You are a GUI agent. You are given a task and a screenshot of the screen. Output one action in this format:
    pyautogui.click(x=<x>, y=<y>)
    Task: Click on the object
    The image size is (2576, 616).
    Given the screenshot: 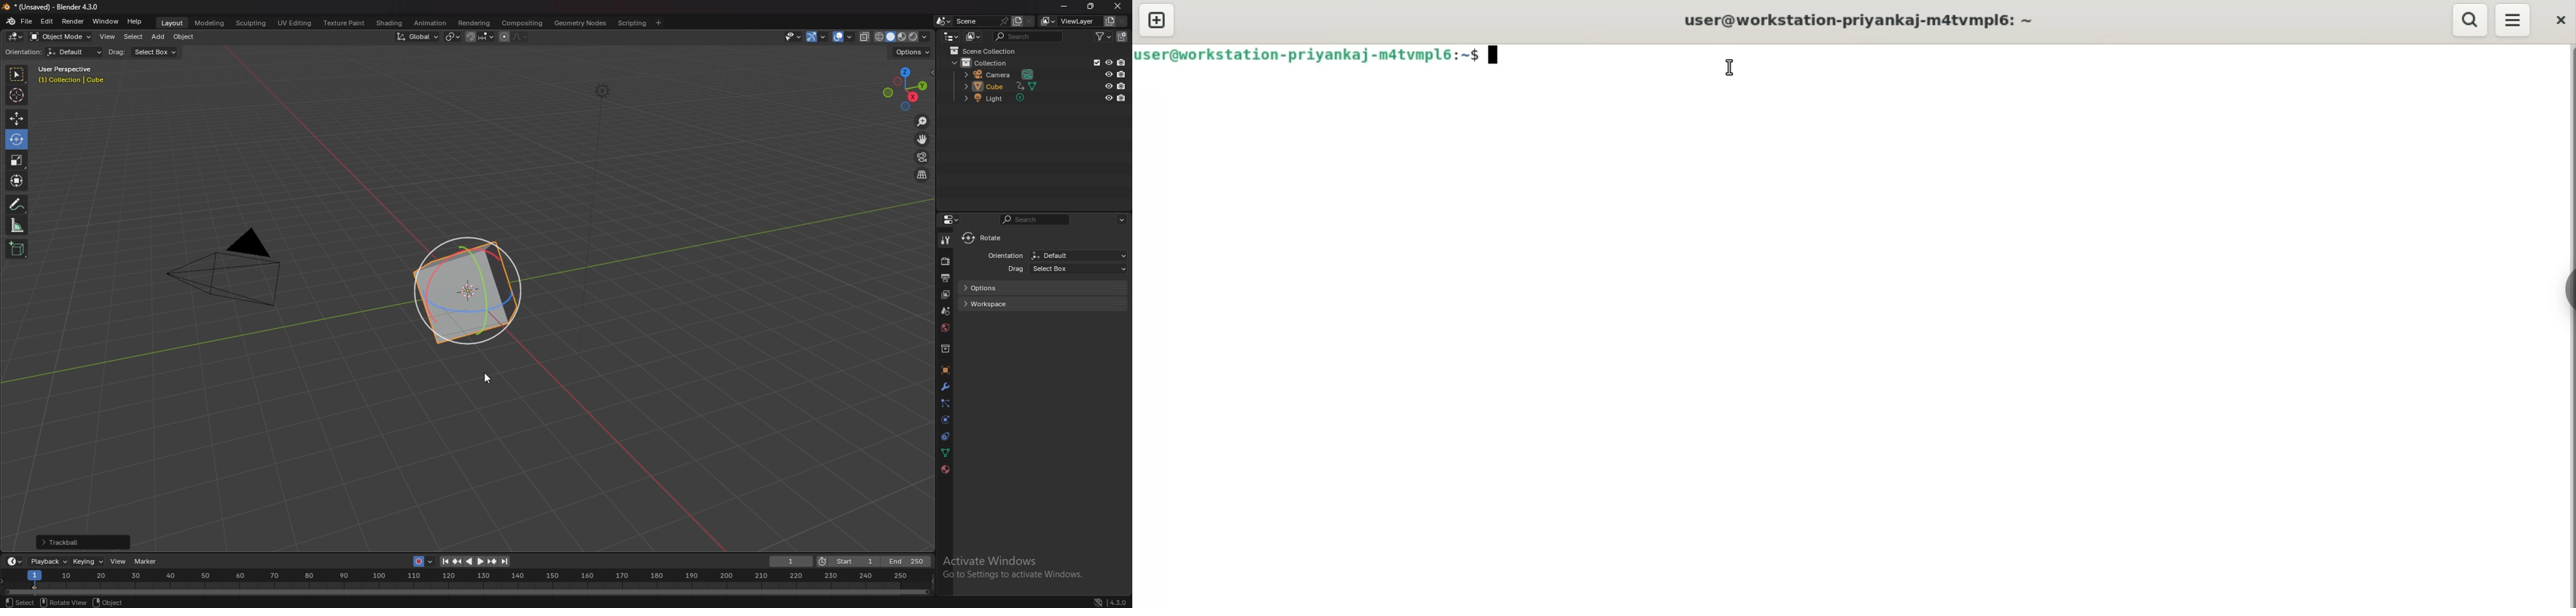 What is the action you would take?
    pyautogui.click(x=946, y=370)
    